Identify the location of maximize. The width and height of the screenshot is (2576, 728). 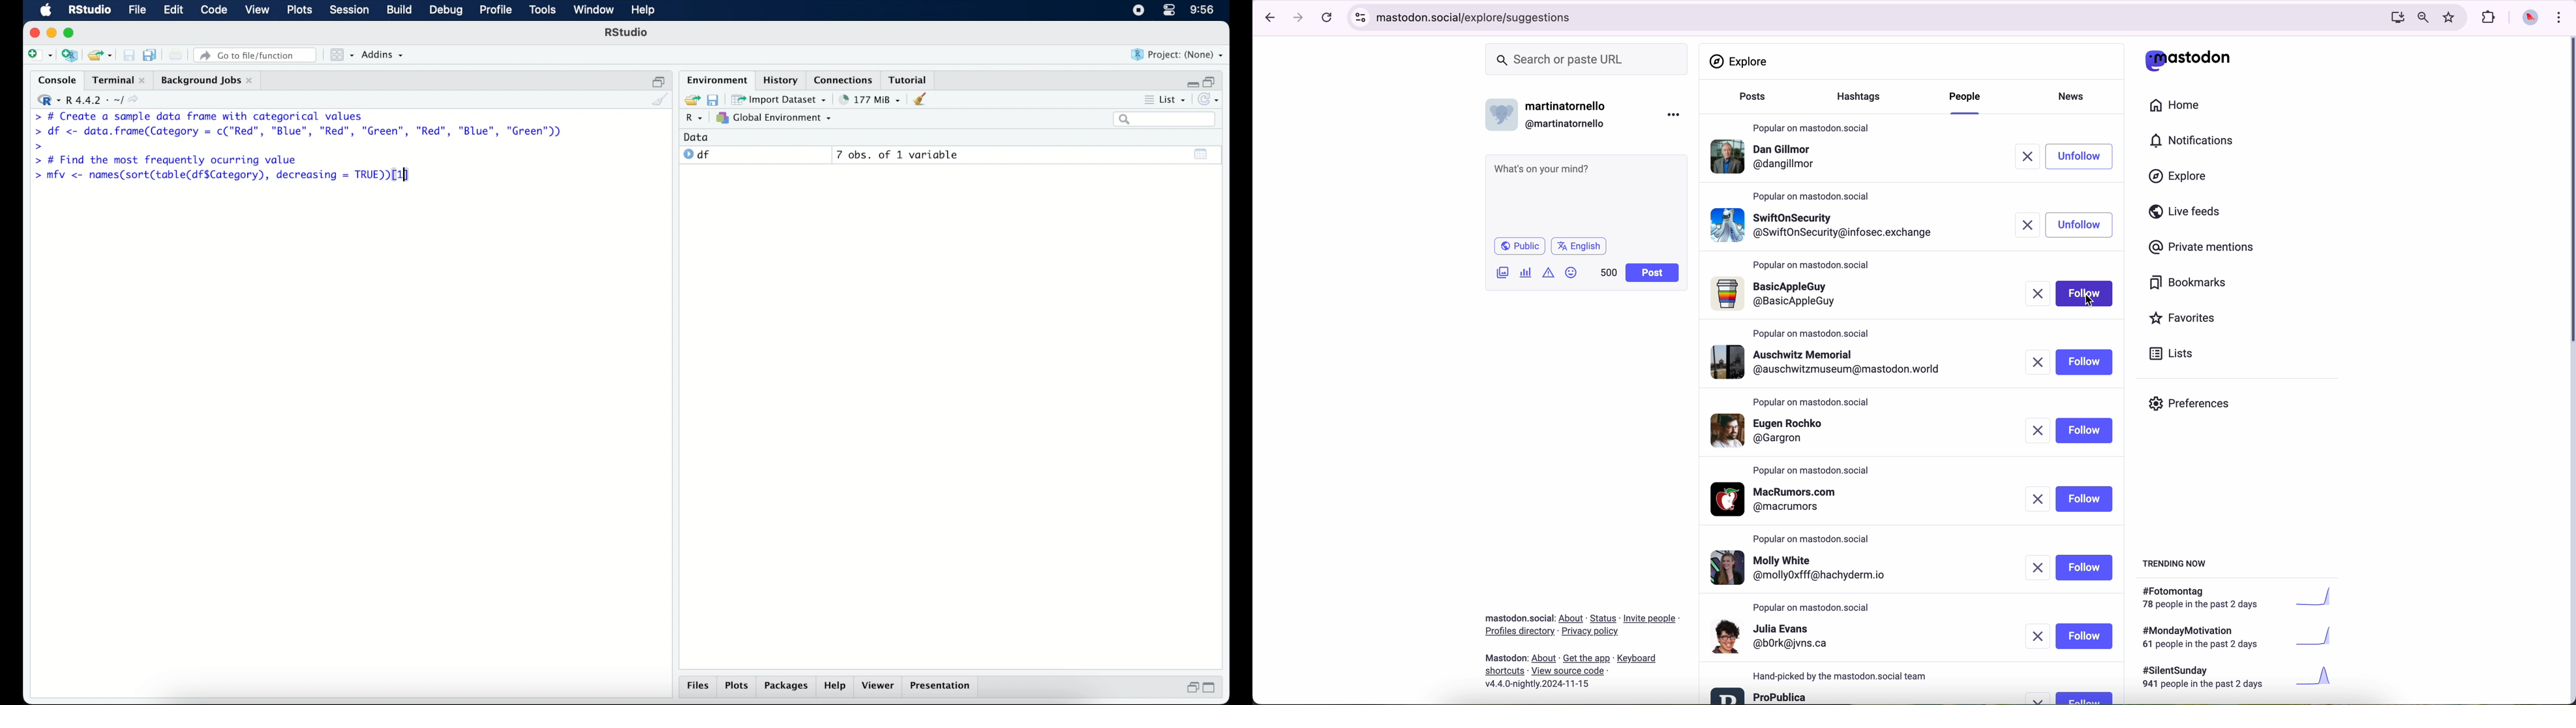
(71, 34).